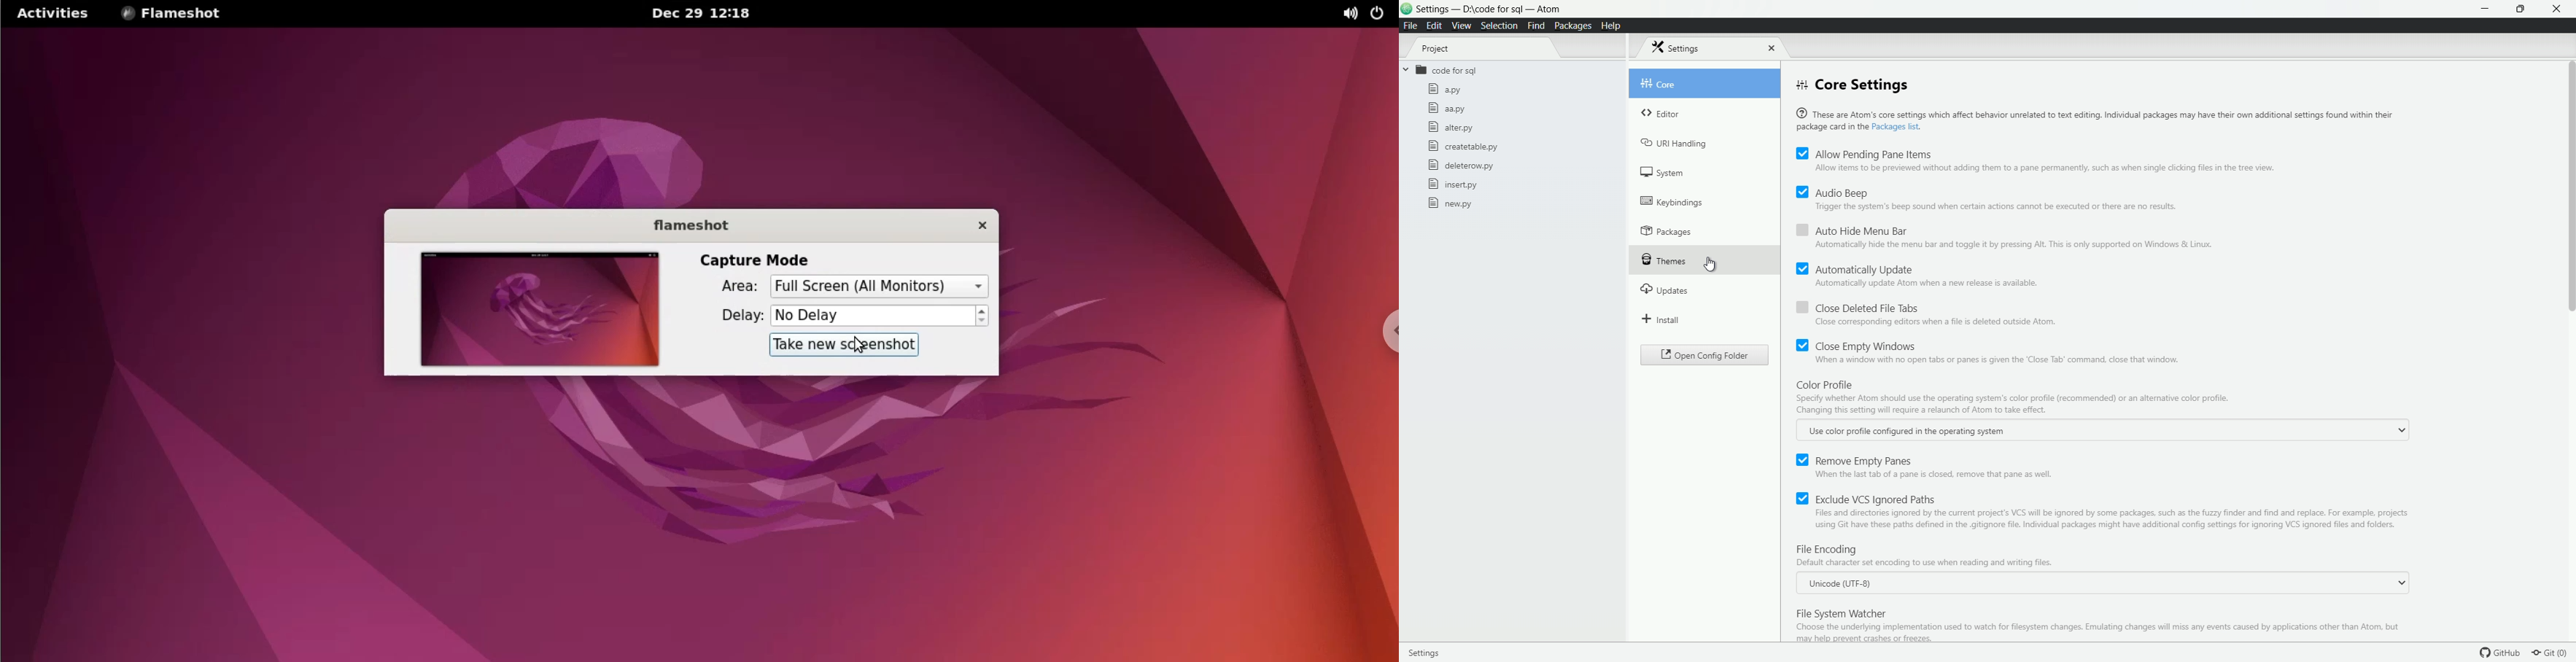 The height and width of the screenshot is (672, 2576). Describe the element at coordinates (1665, 288) in the screenshot. I see `updates` at that location.